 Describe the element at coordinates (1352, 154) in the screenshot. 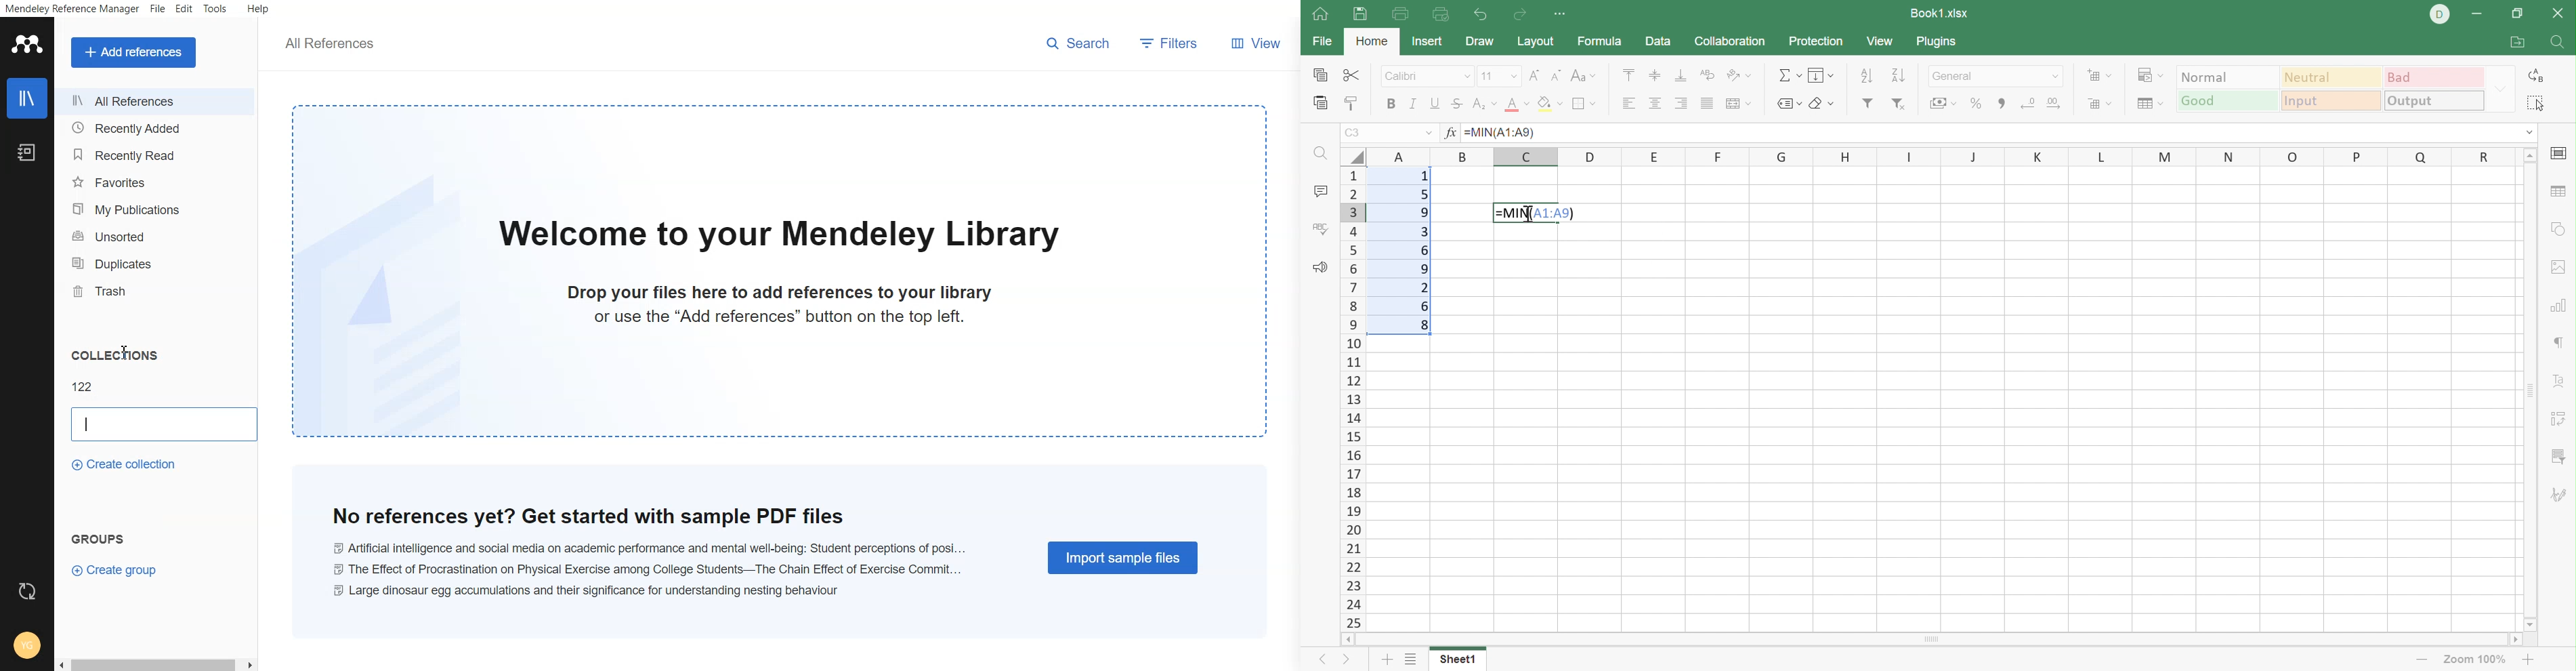

I see `select all cells` at that location.